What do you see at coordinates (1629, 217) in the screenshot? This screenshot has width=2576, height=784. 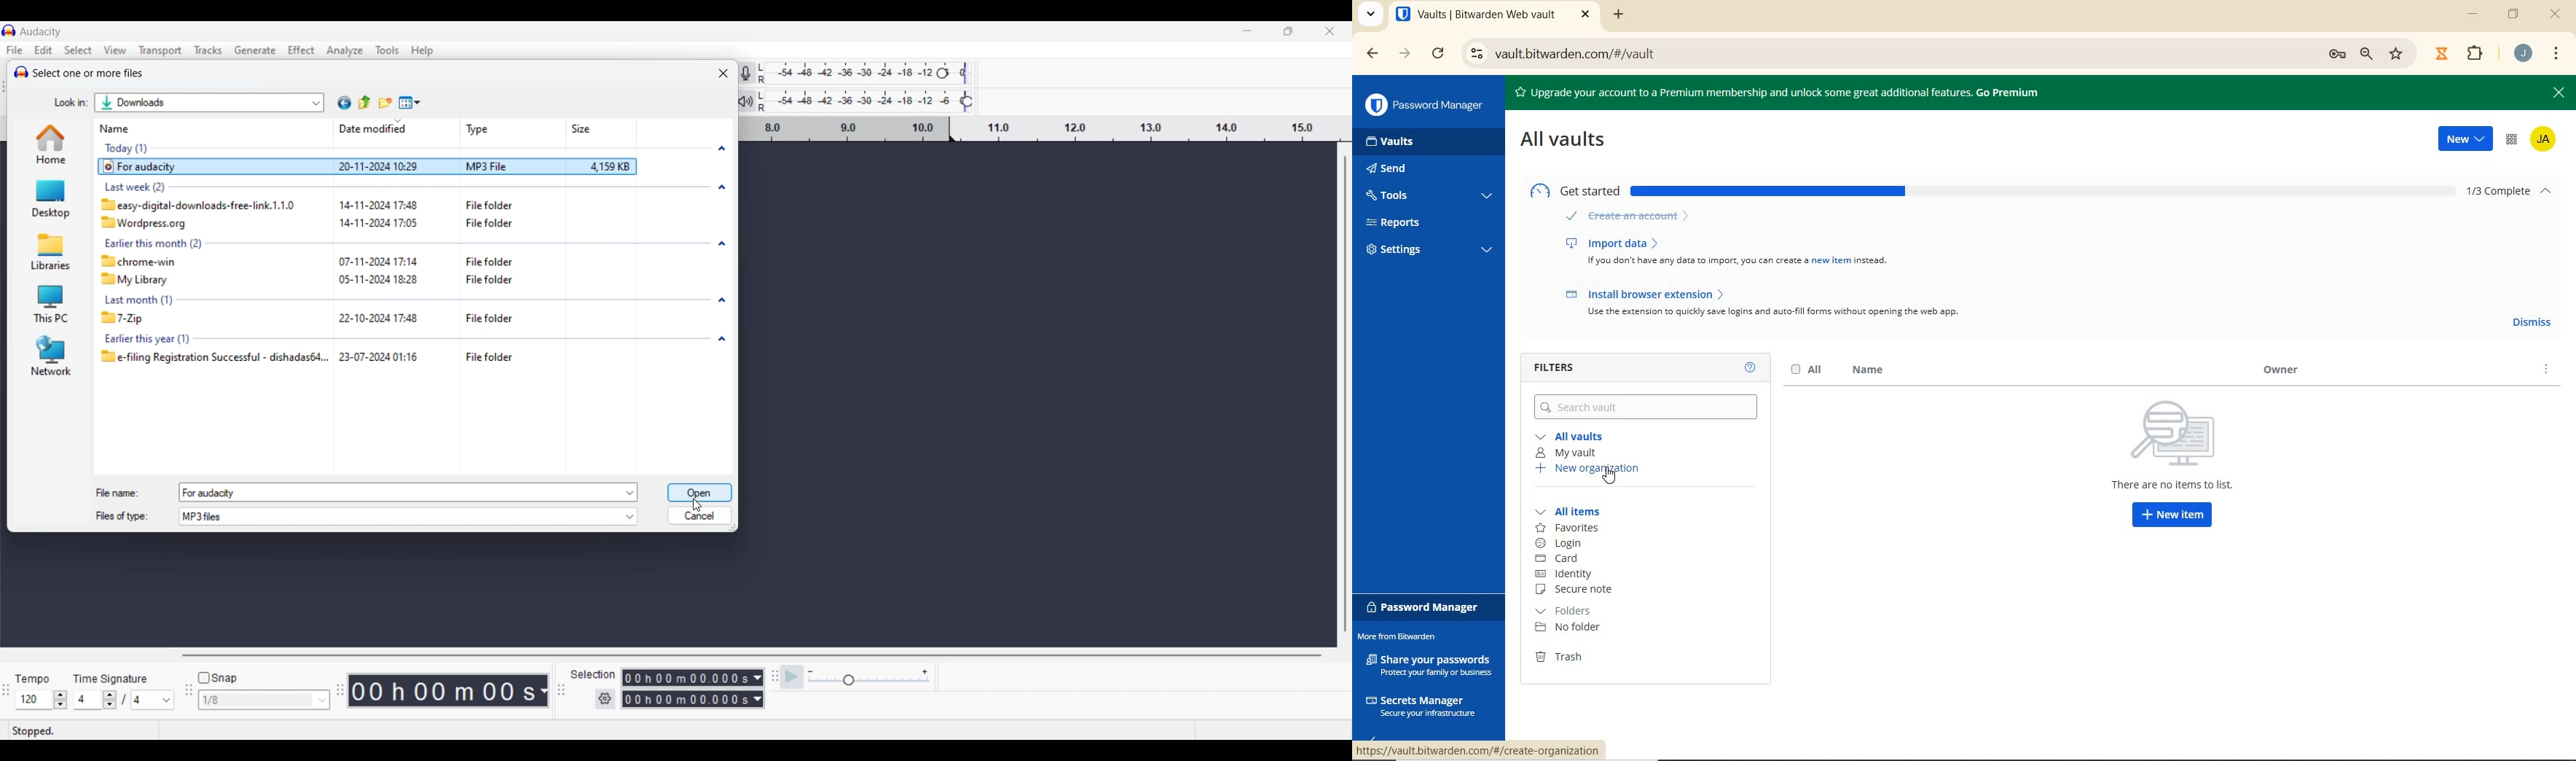 I see `create an account` at bounding box center [1629, 217].